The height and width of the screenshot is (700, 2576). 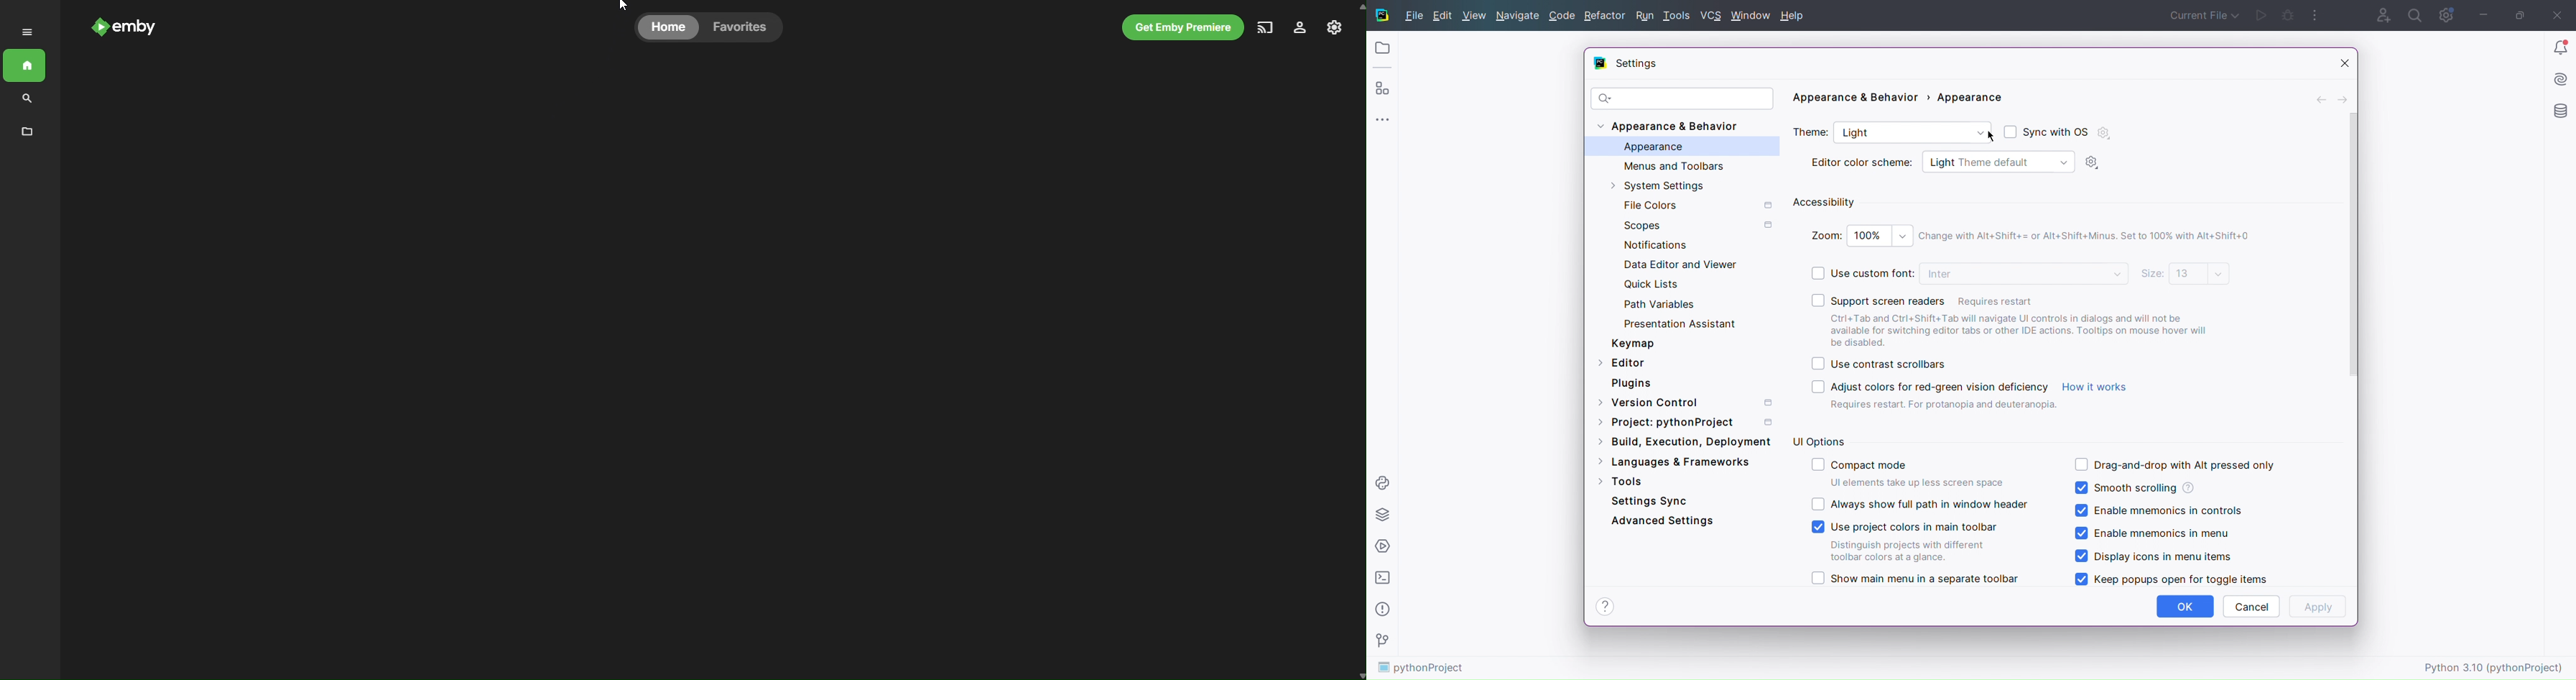 I want to click on Notifications, so click(x=2559, y=47).